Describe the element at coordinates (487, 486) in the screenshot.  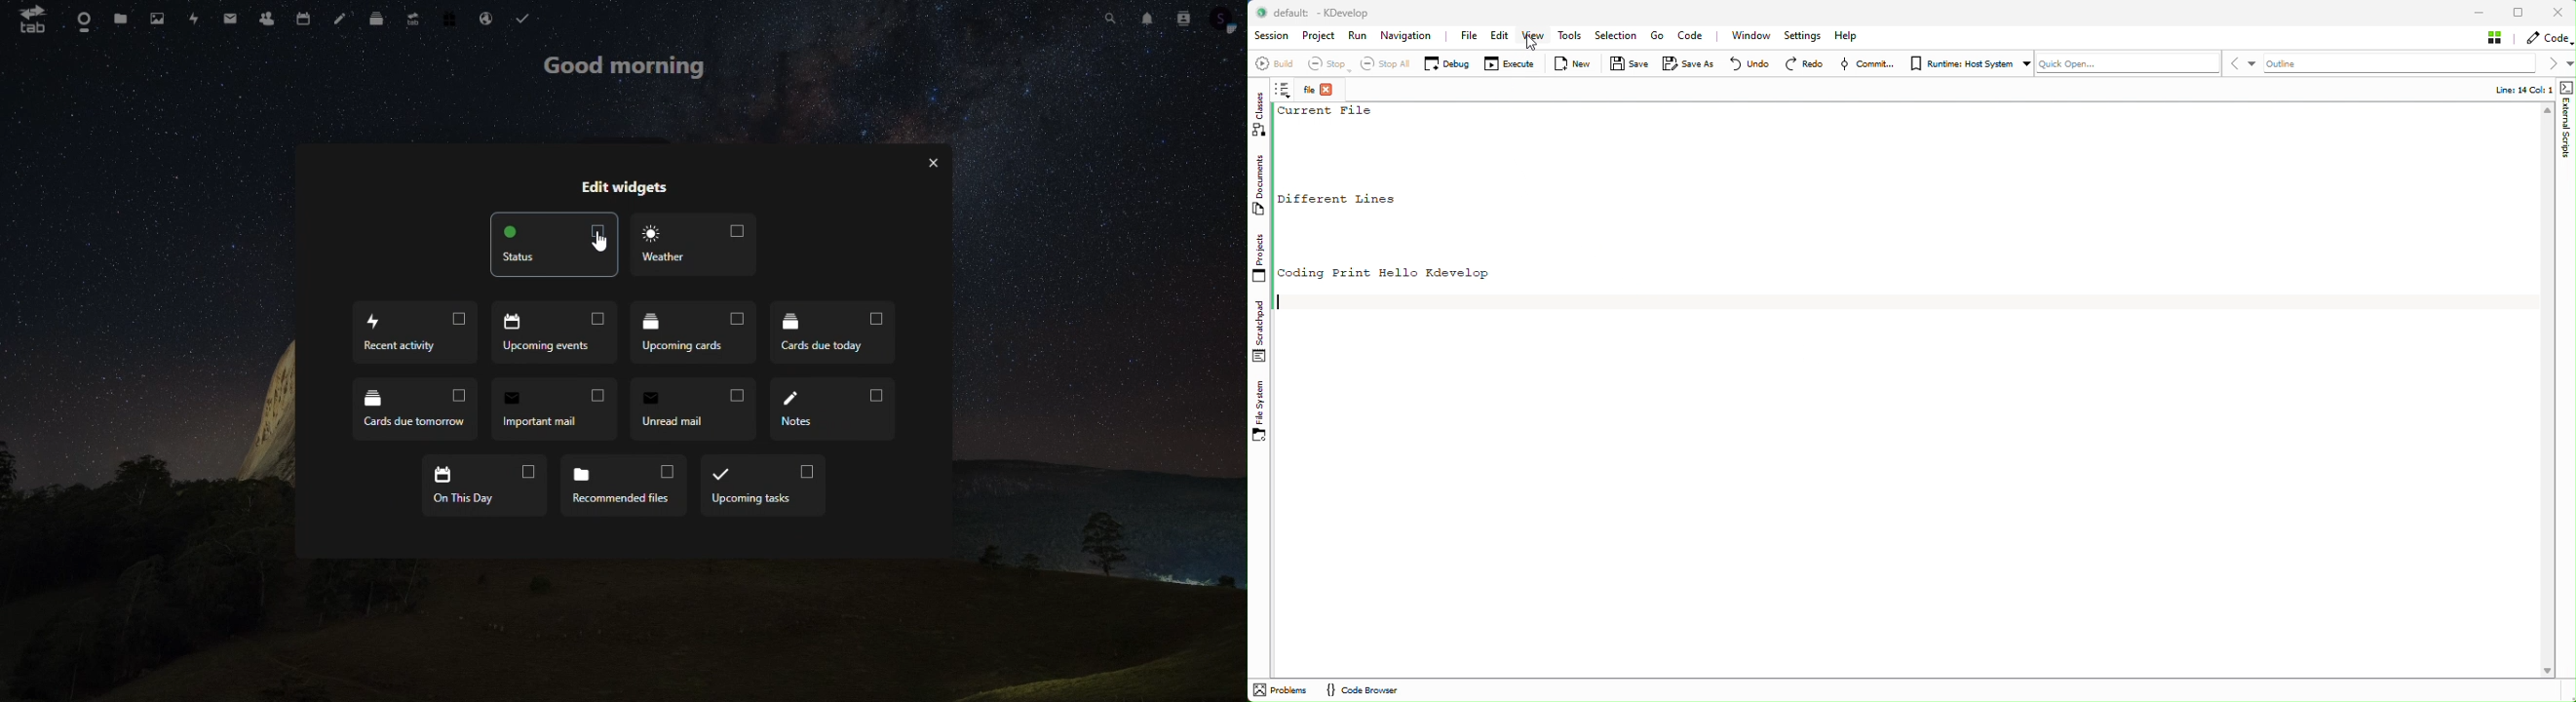
I see `on this day` at that location.